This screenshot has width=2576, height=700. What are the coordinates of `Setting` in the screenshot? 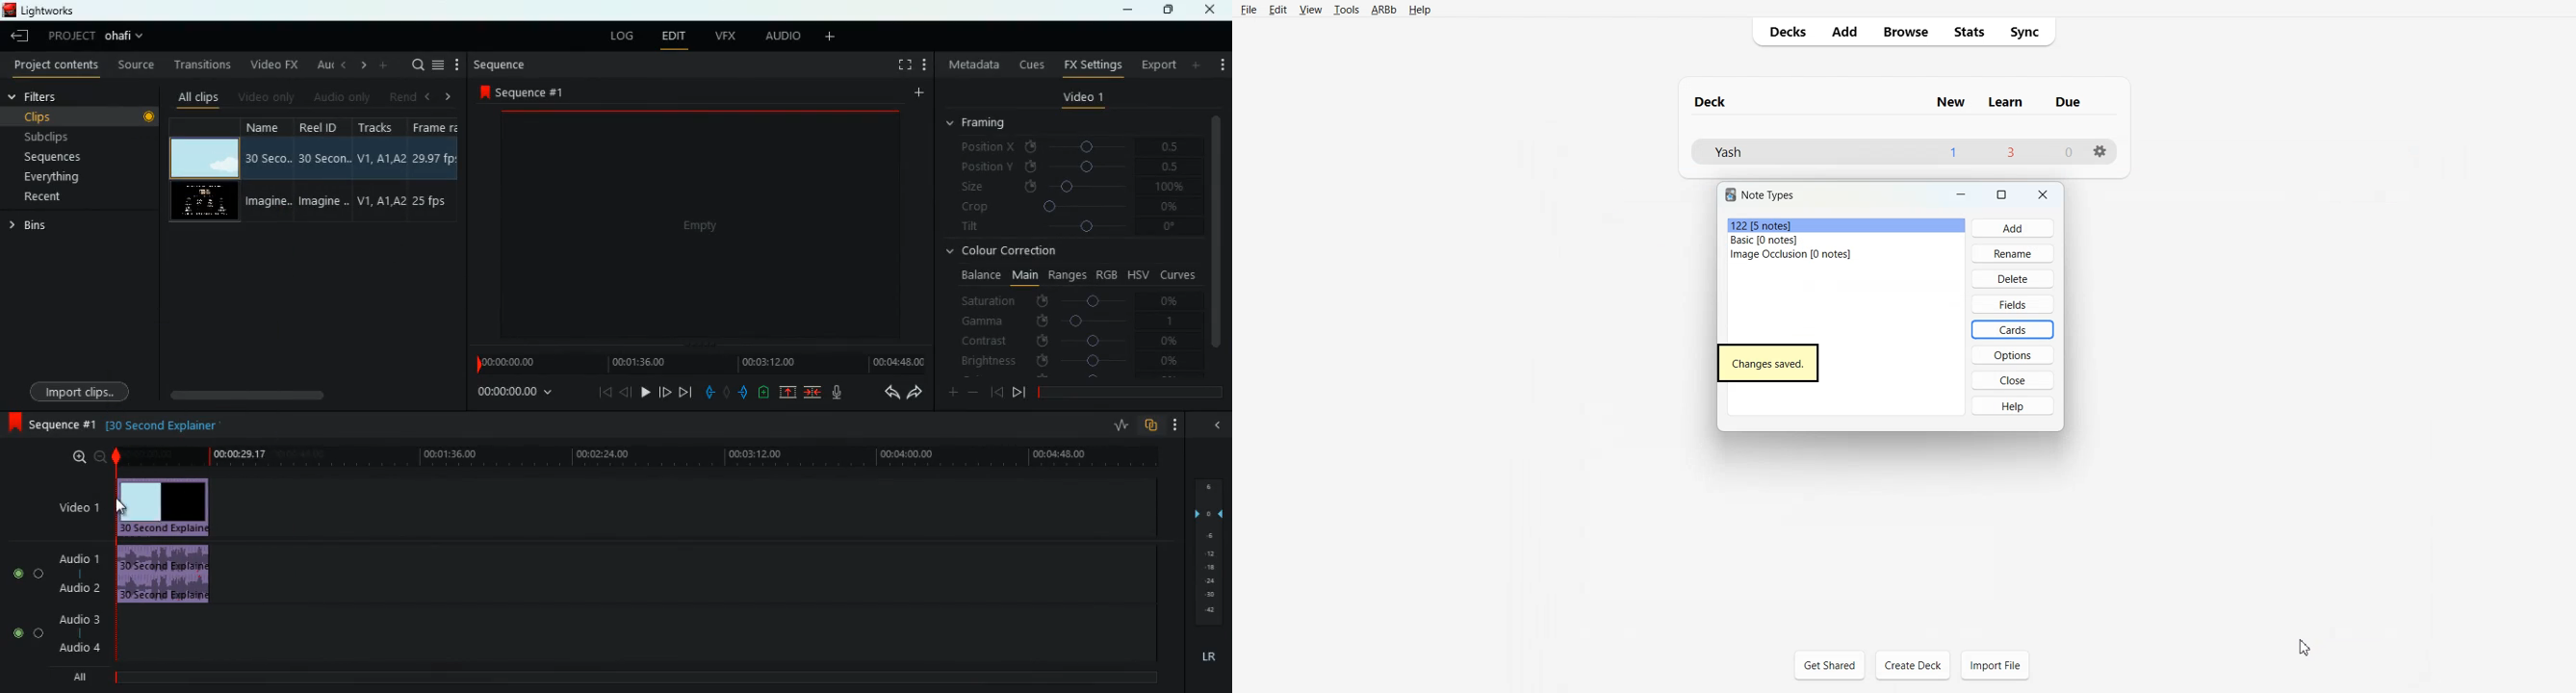 It's located at (924, 64).